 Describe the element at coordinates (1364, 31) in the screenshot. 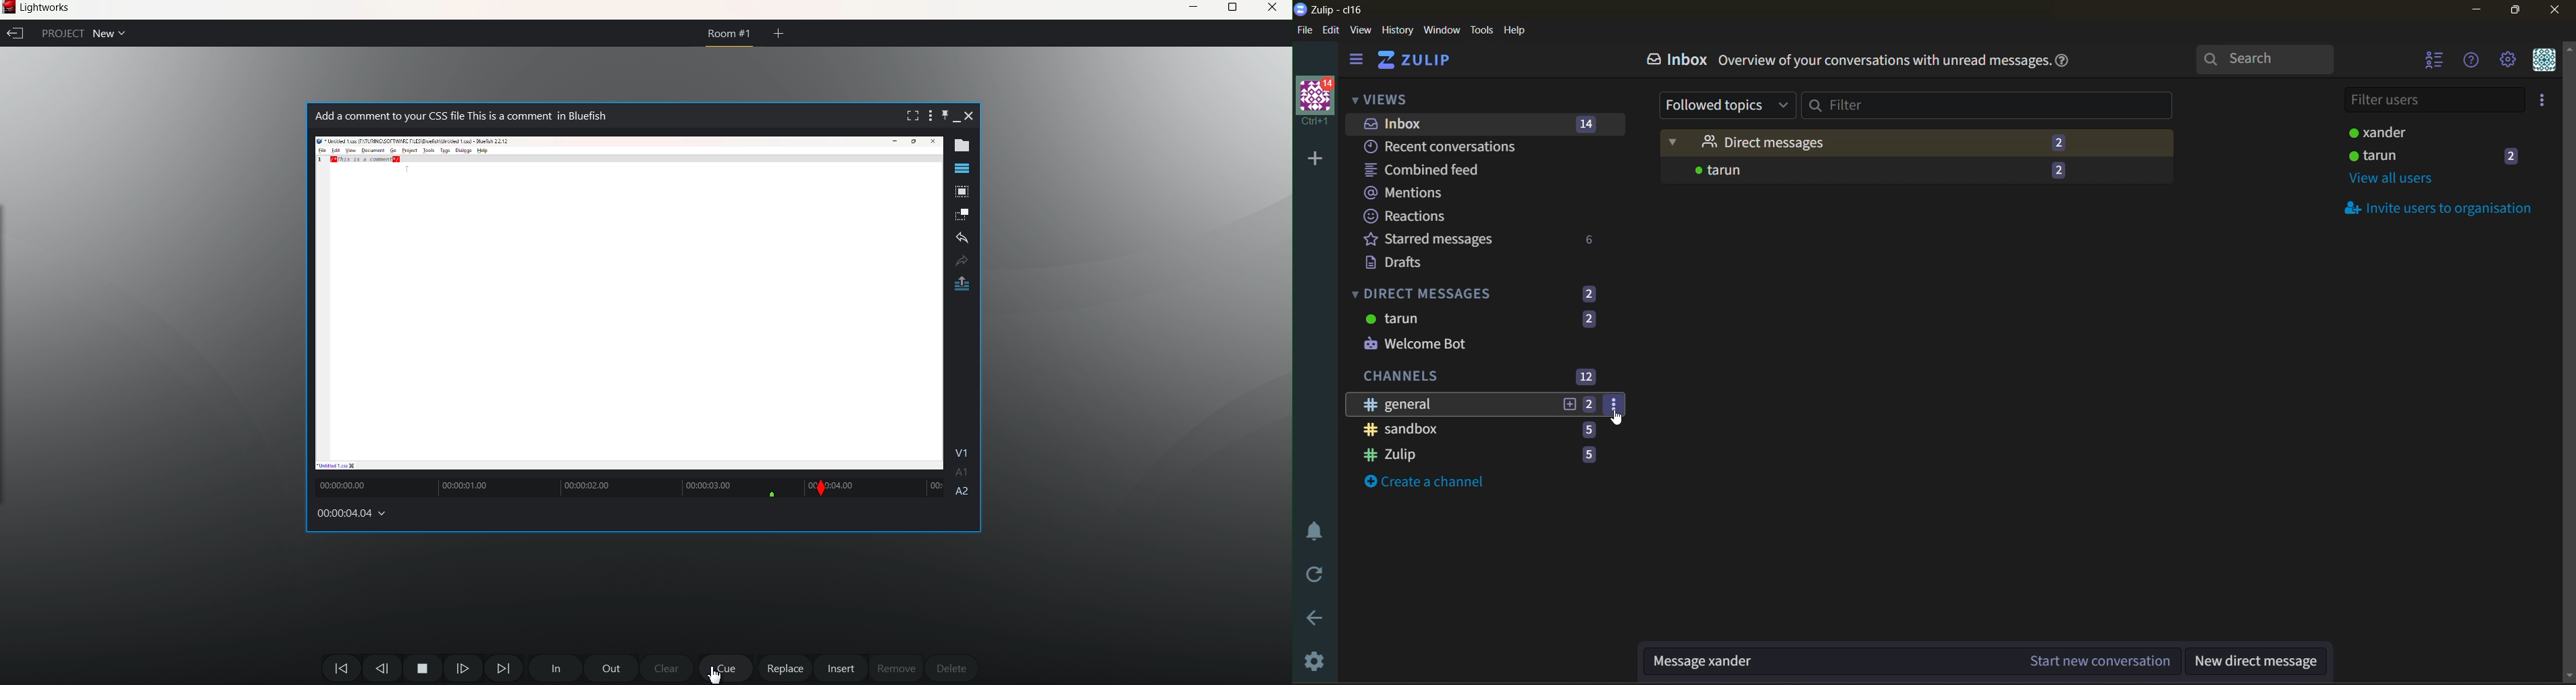

I see `view` at that location.